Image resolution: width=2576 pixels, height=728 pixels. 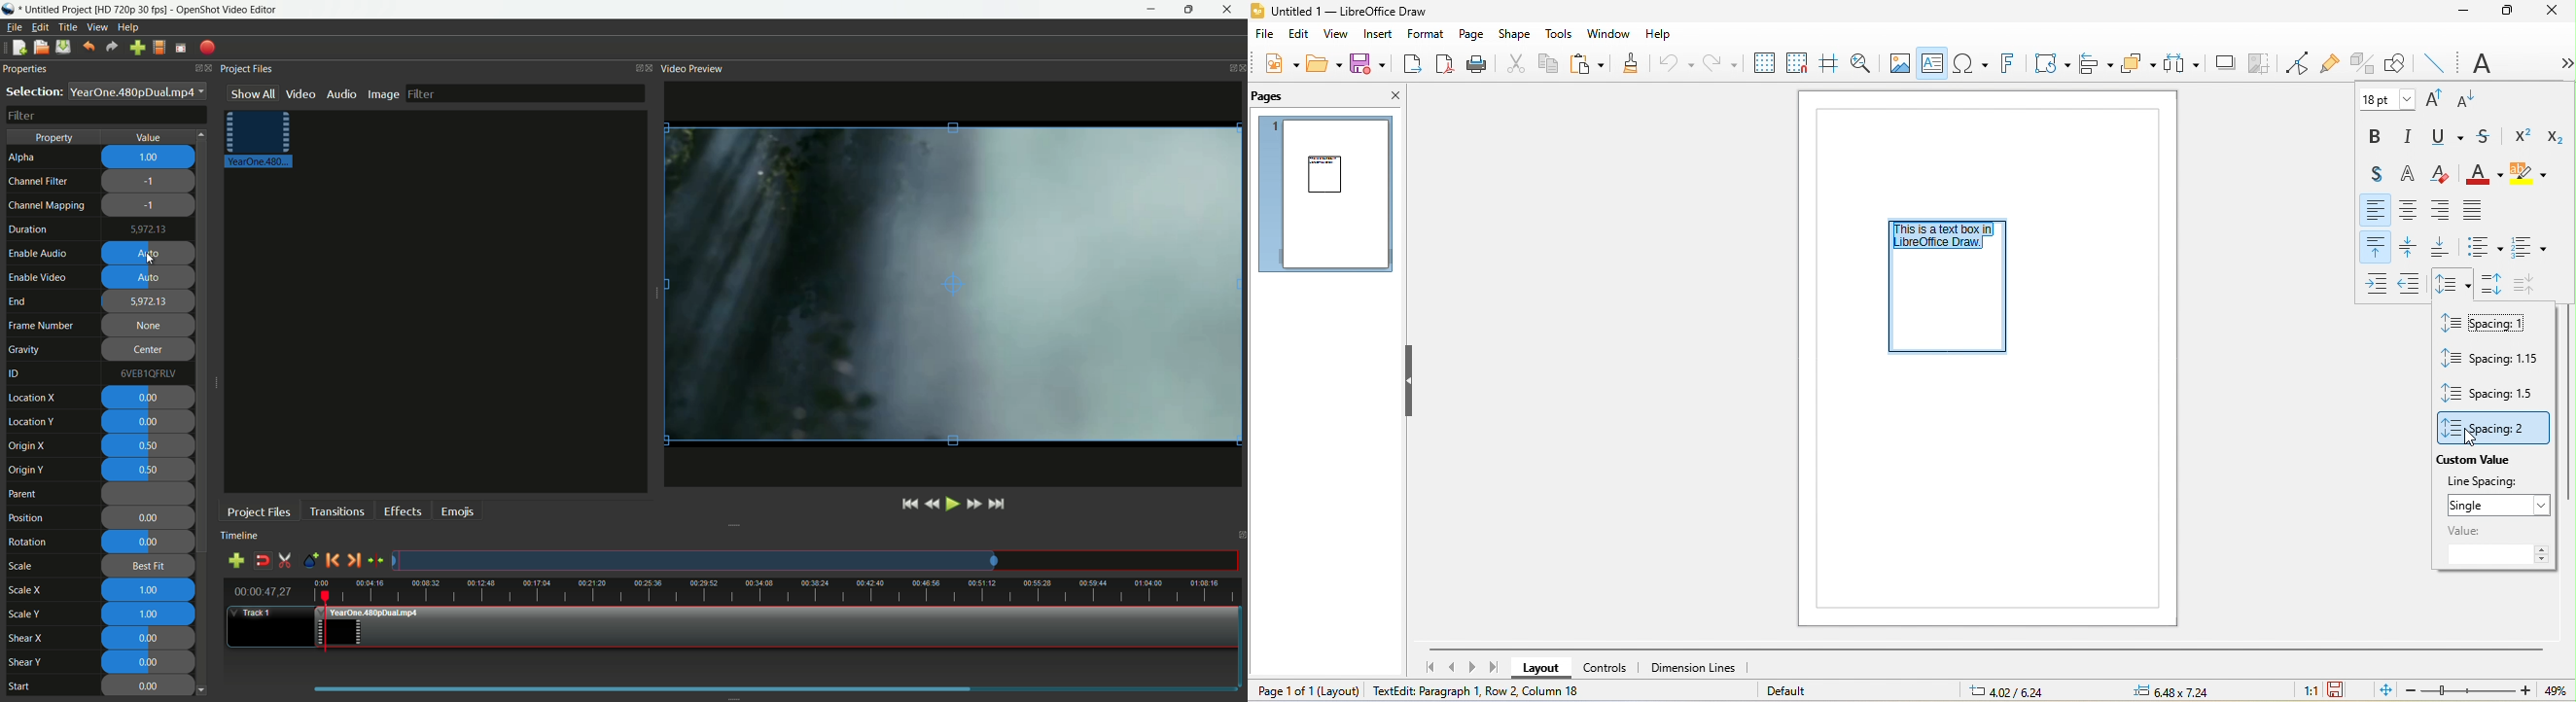 I want to click on spacing 2, so click(x=2494, y=429).